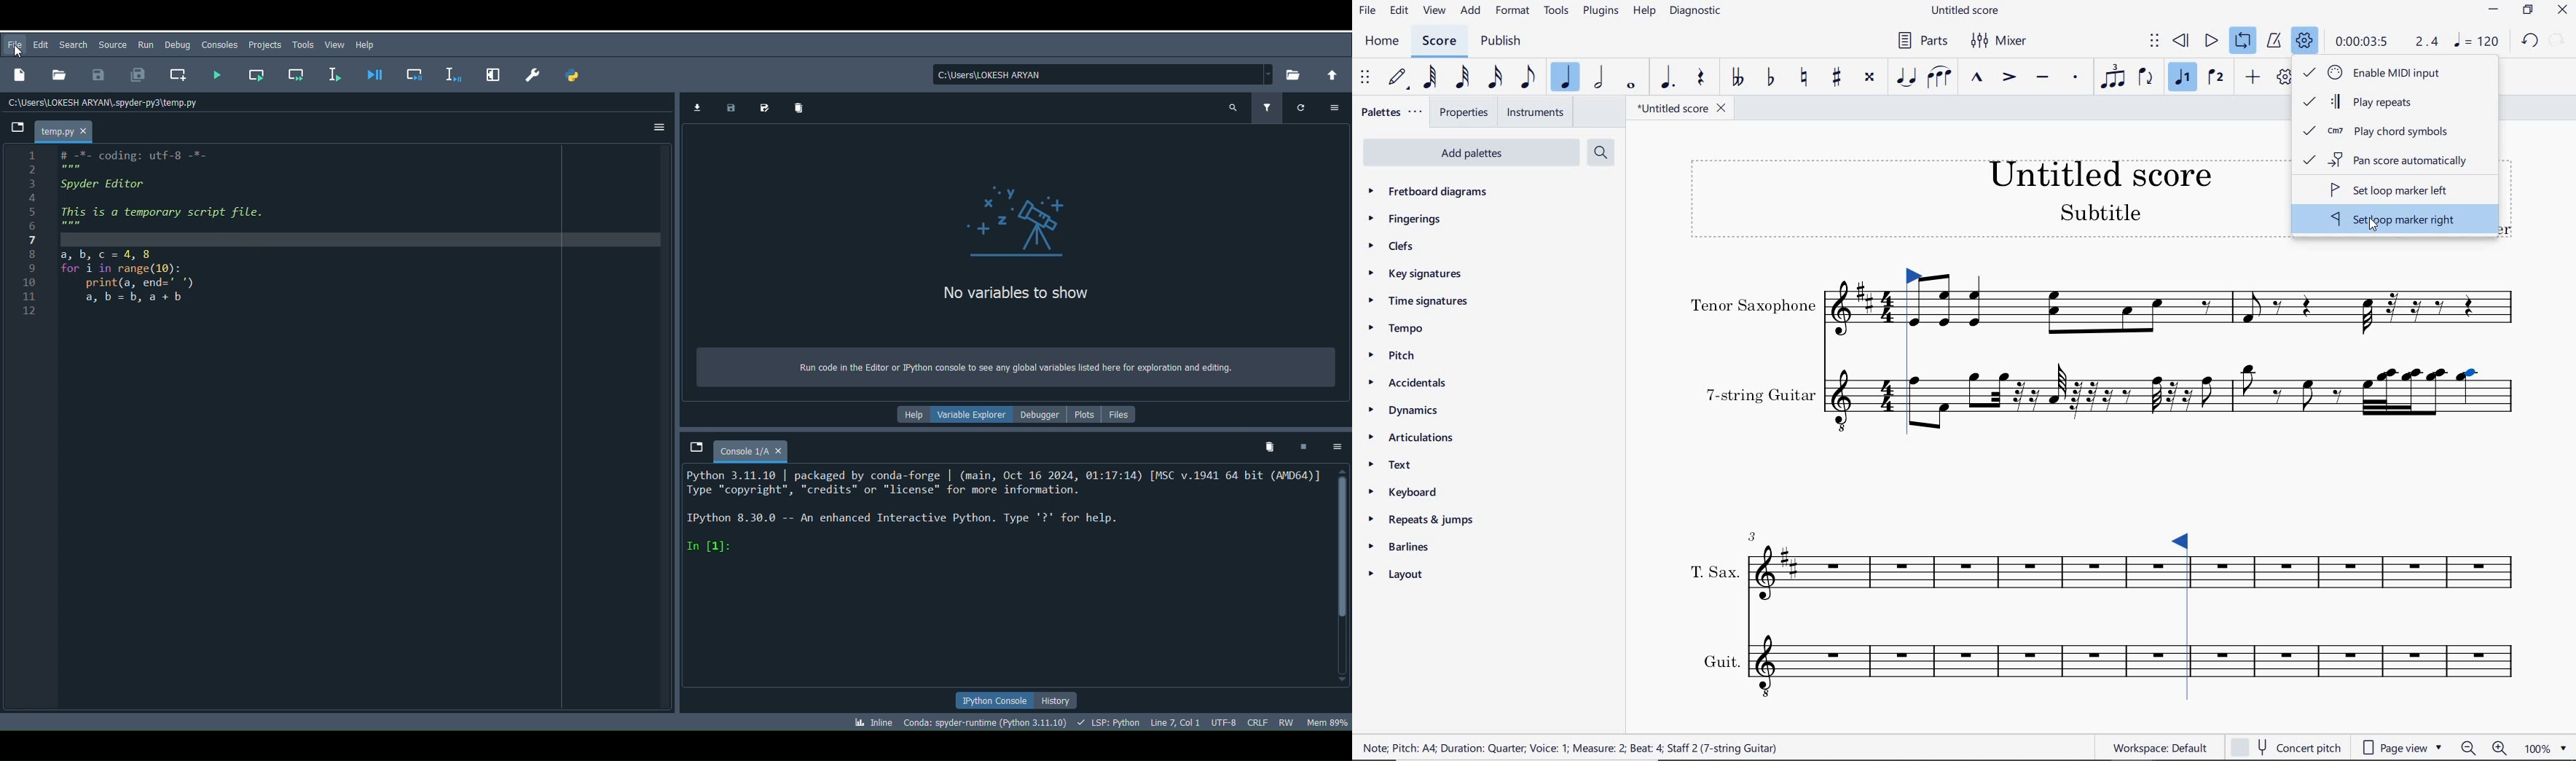  Describe the element at coordinates (1737, 79) in the screenshot. I see `TOGGLE-DOUBLE FLAT` at that location.